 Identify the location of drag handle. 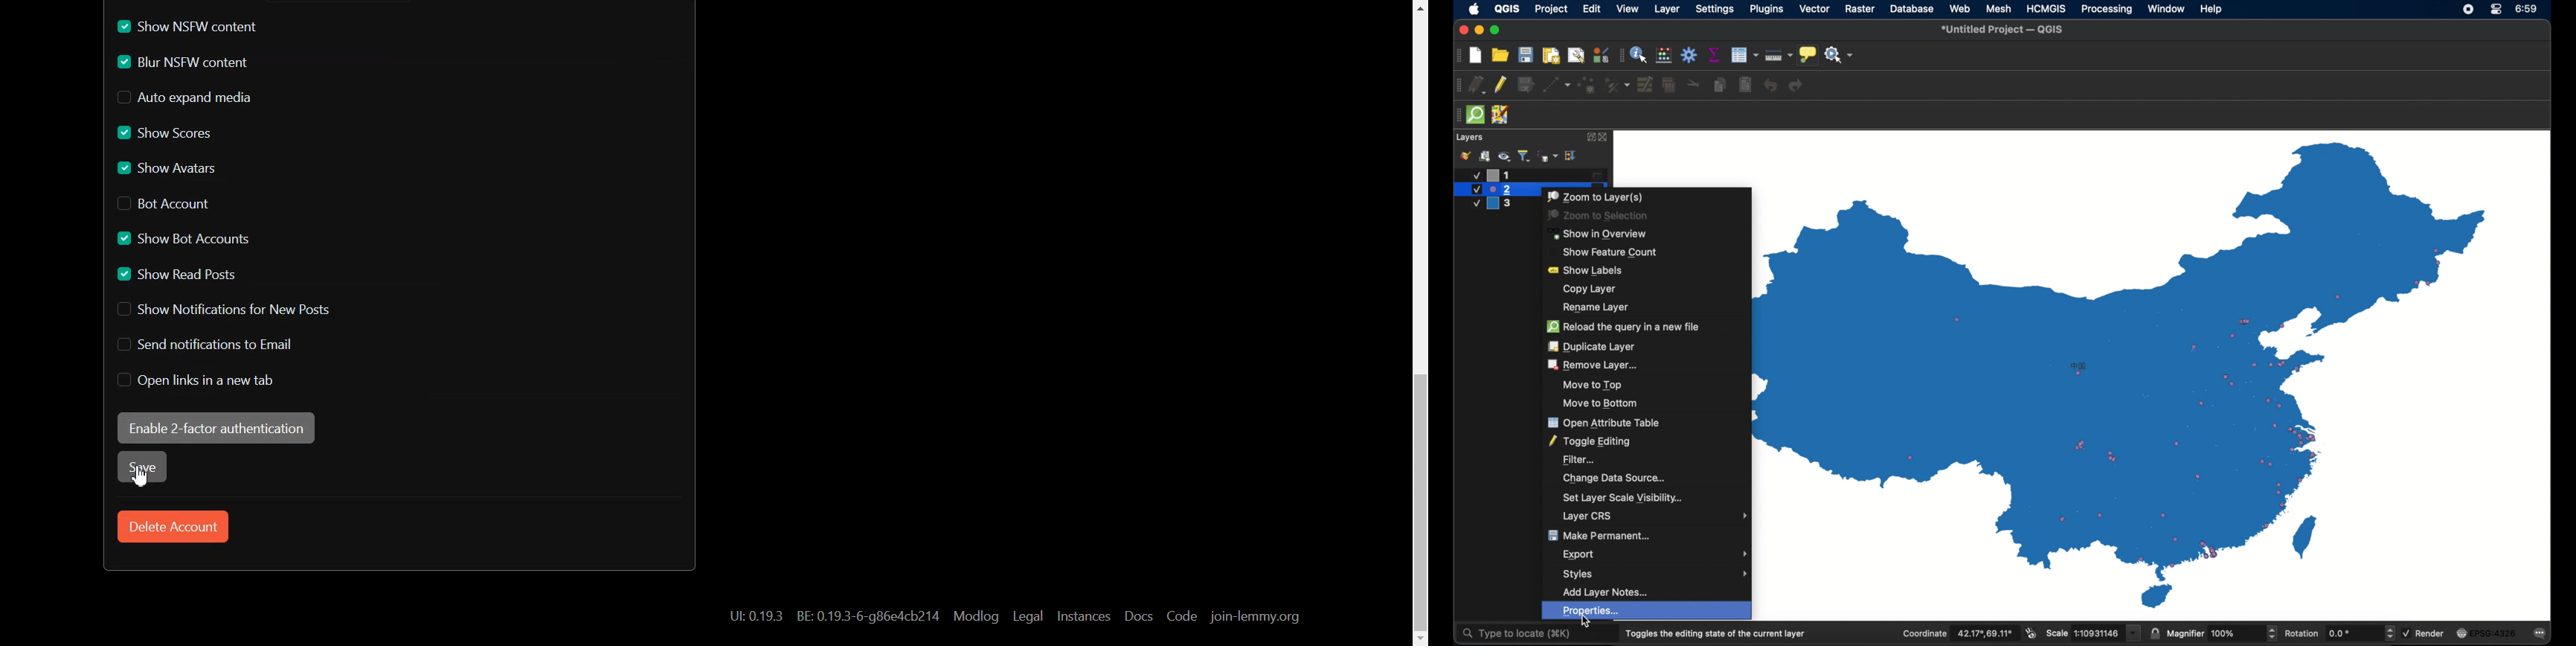
(1621, 54).